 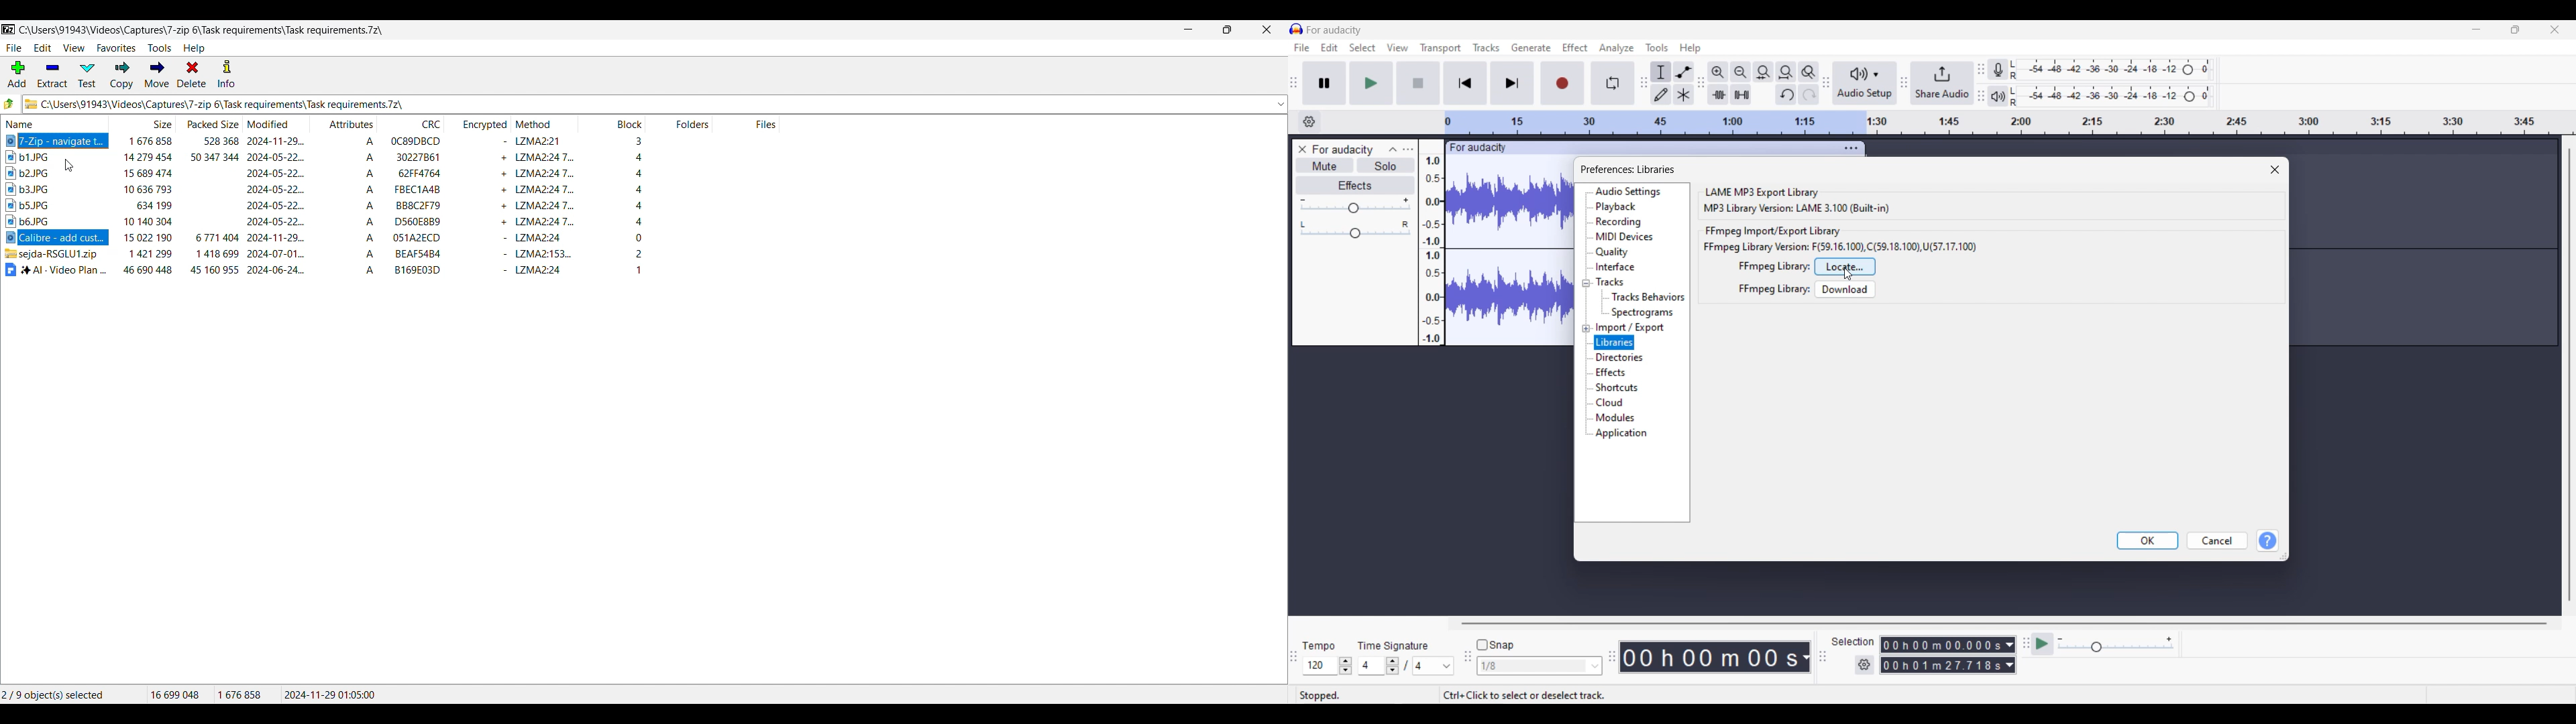 What do you see at coordinates (1853, 642) in the screenshot?
I see `selection` at bounding box center [1853, 642].